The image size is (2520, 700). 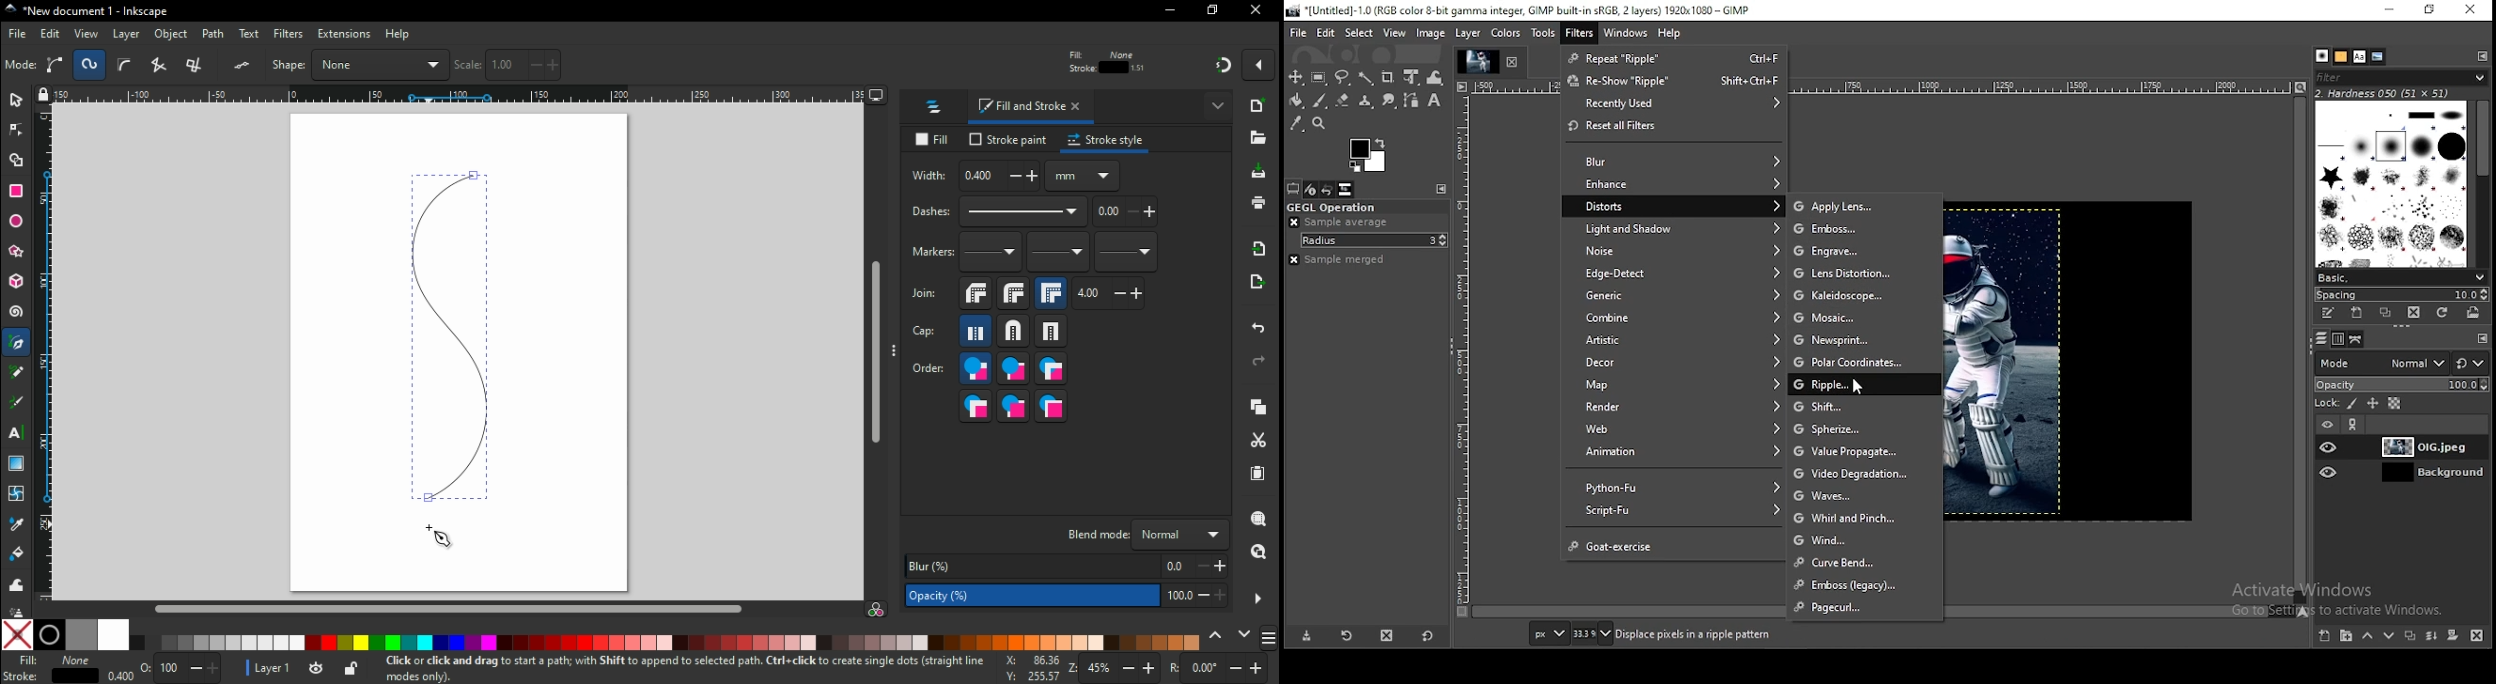 What do you see at coordinates (1693, 635) in the screenshot?
I see `OIG.jpeg(37.4mb)` at bounding box center [1693, 635].